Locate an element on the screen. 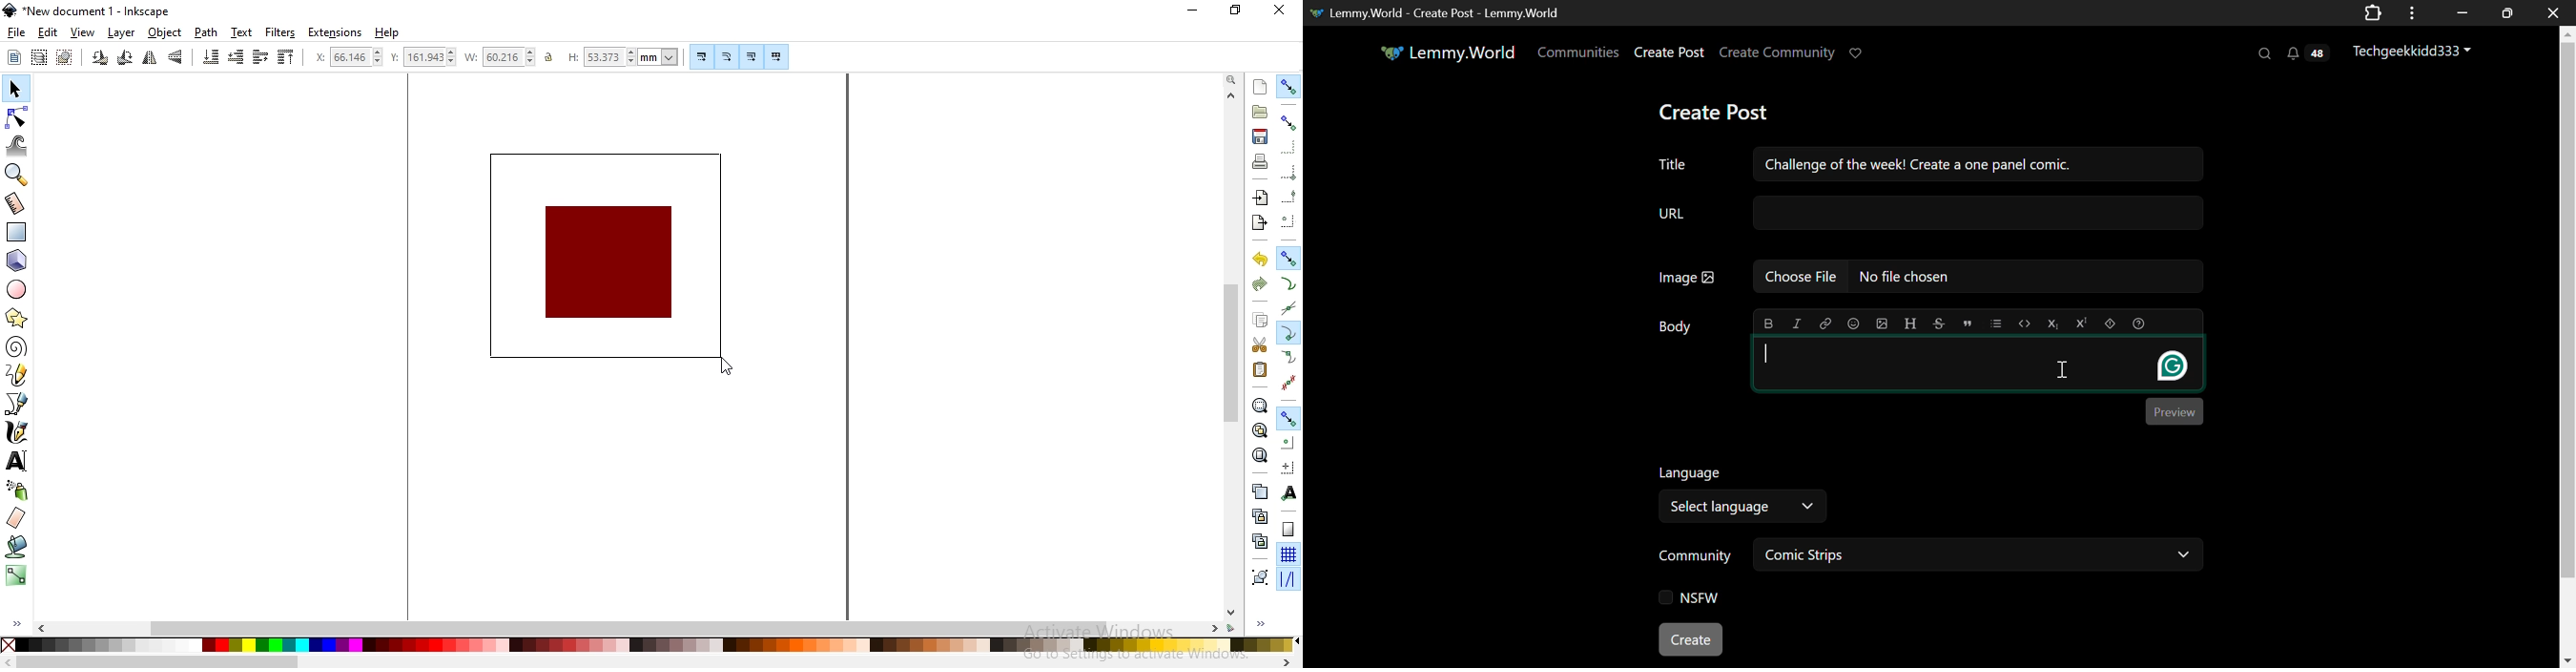 The width and height of the screenshot is (2576, 672). measurement tool is located at coordinates (16, 204).